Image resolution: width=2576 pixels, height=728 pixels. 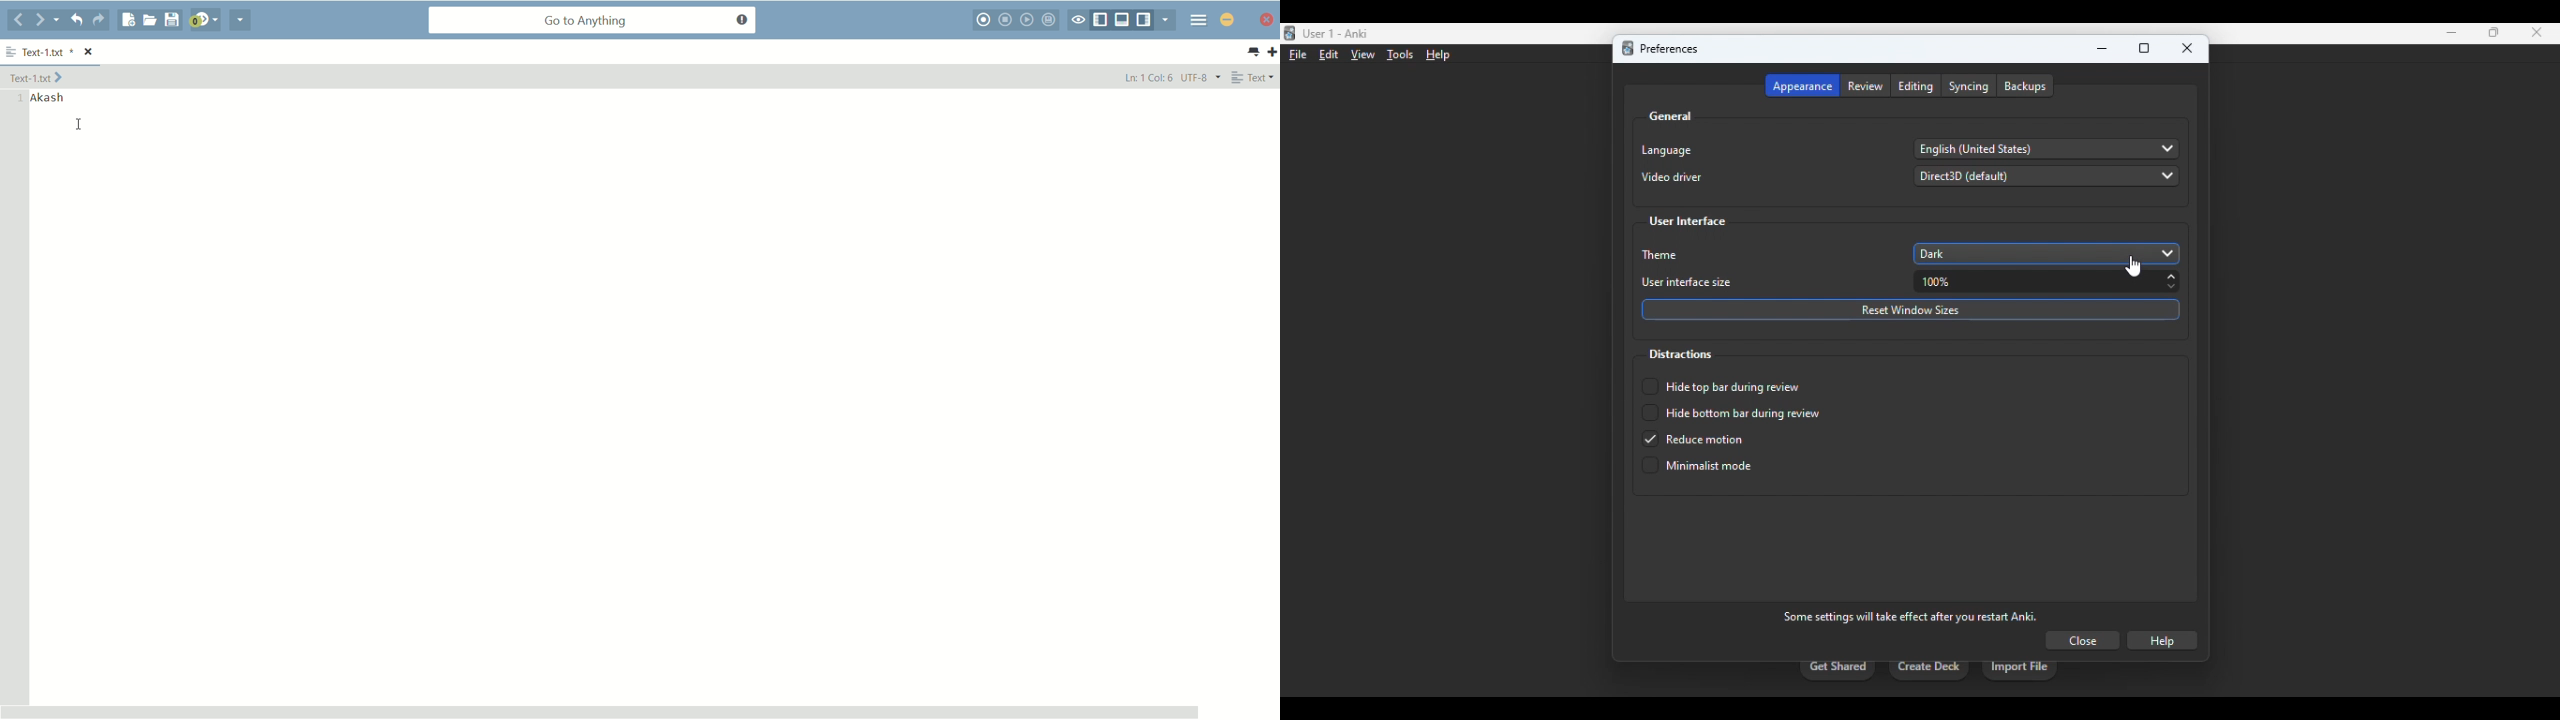 I want to click on language, so click(x=1666, y=150).